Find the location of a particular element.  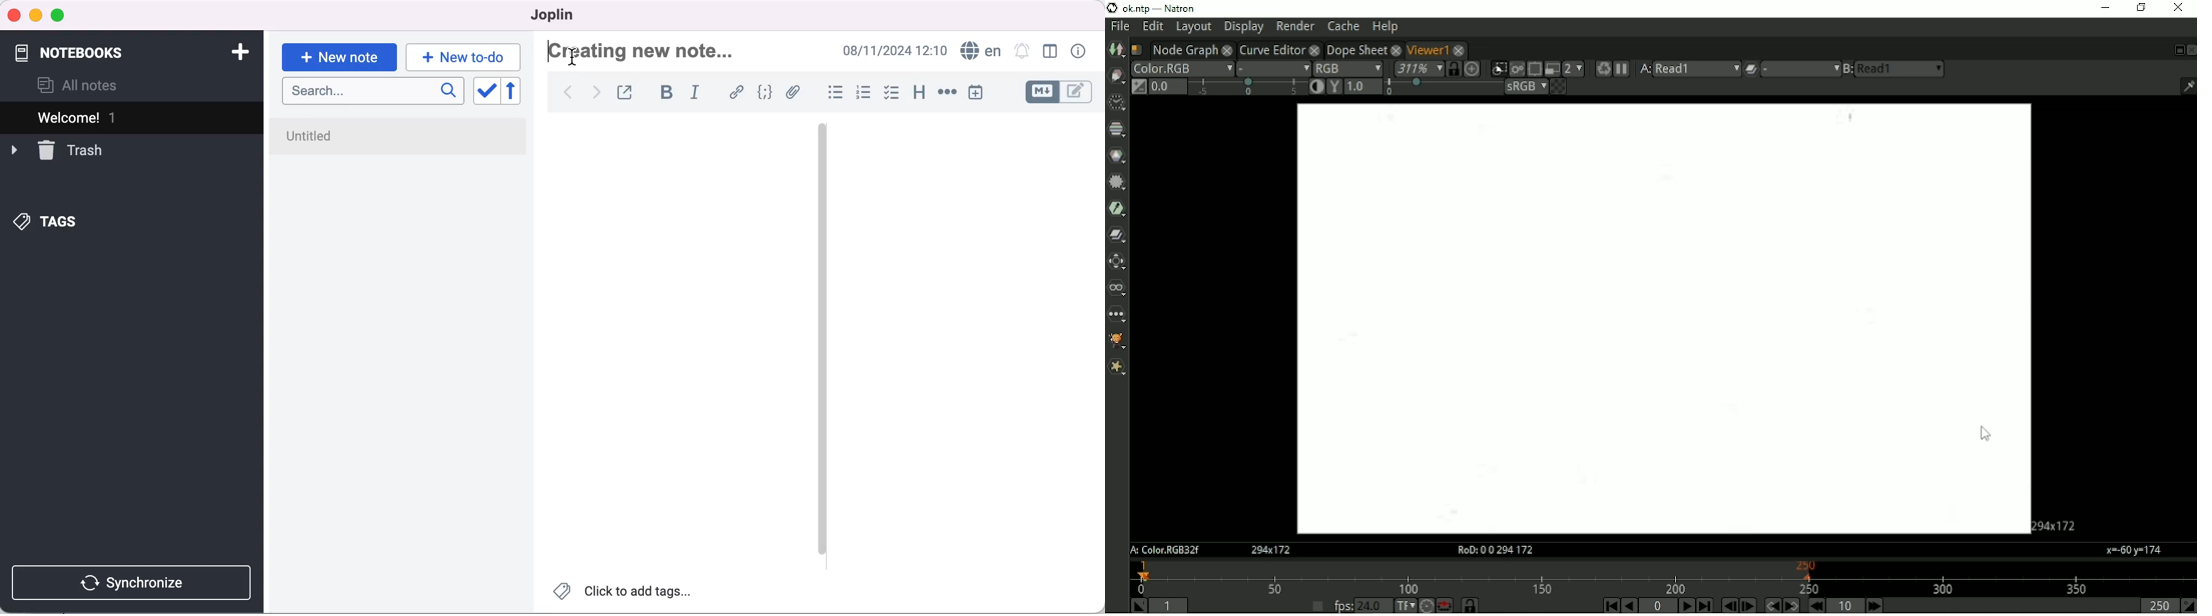

set alarm is located at coordinates (1020, 52).